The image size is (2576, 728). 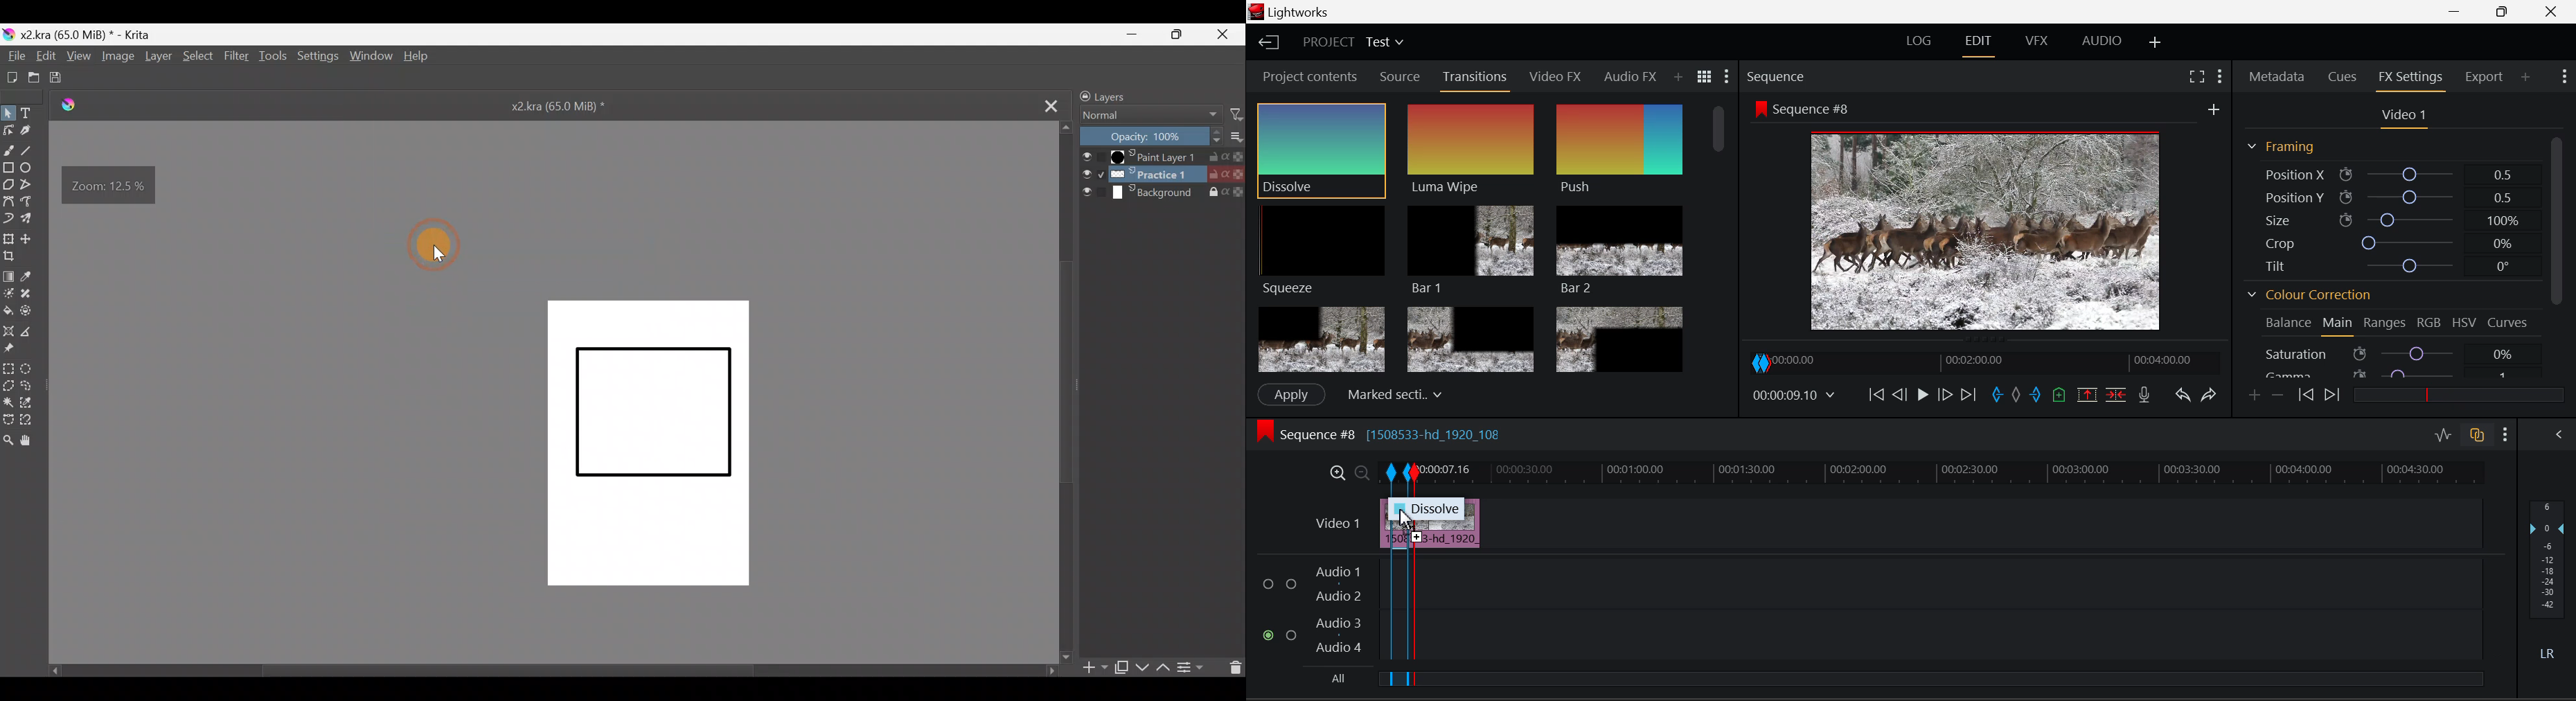 What do you see at coordinates (1998, 397) in the screenshot?
I see `Mark In Point` at bounding box center [1998, 397].